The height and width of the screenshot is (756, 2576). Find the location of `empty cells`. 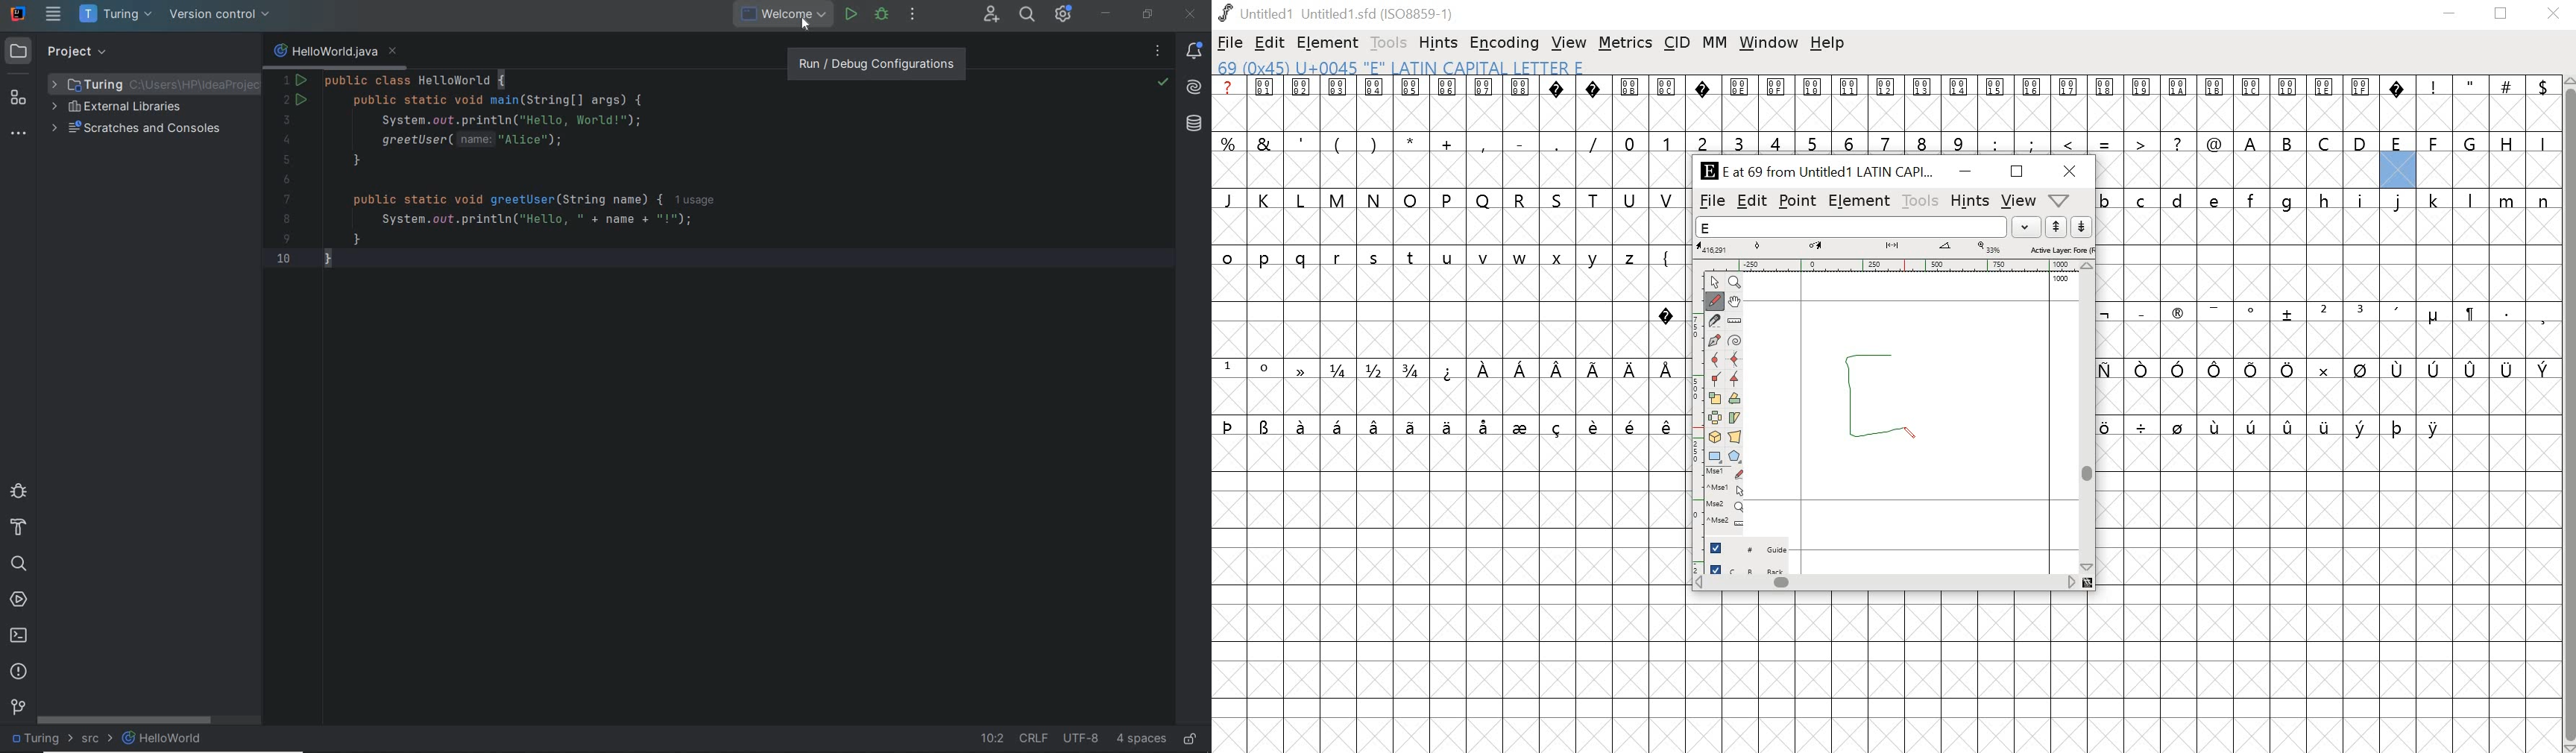

empty cells is located at coordinates (2331, 256).